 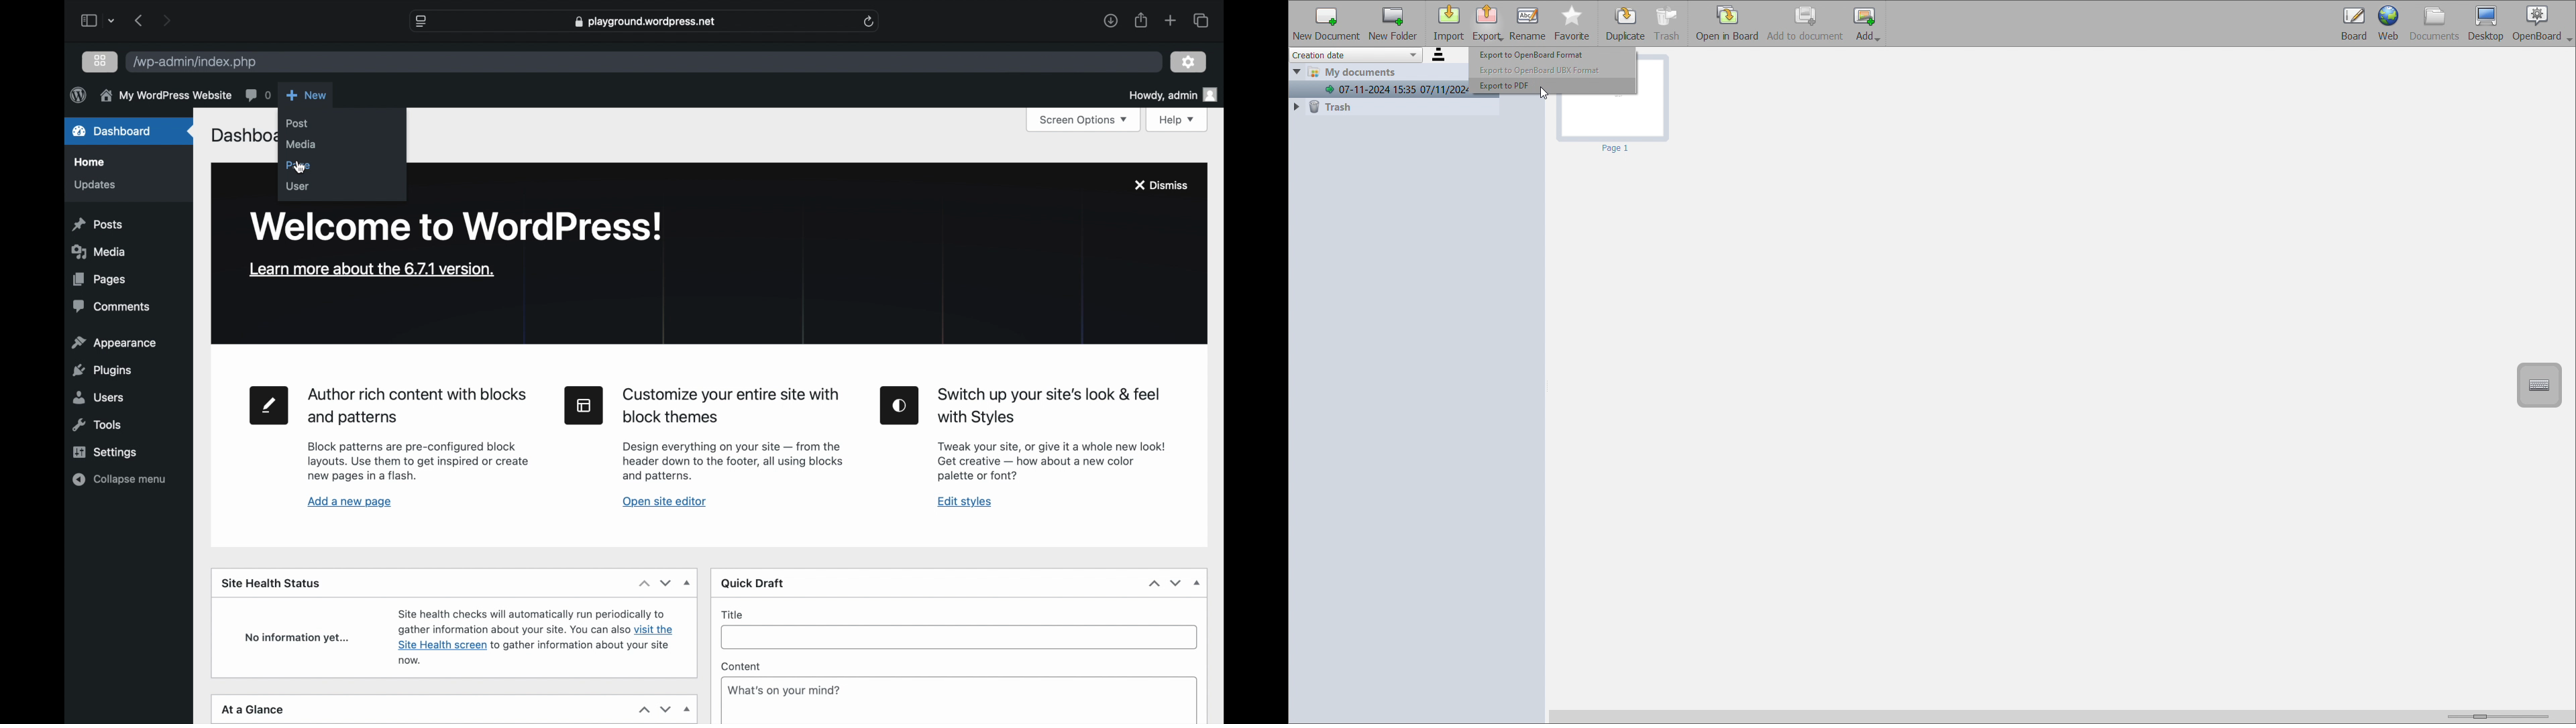 What do you see at coordinates (100, 62) in the screenshot?
I see `grid view` at bounding box center [100, 62].